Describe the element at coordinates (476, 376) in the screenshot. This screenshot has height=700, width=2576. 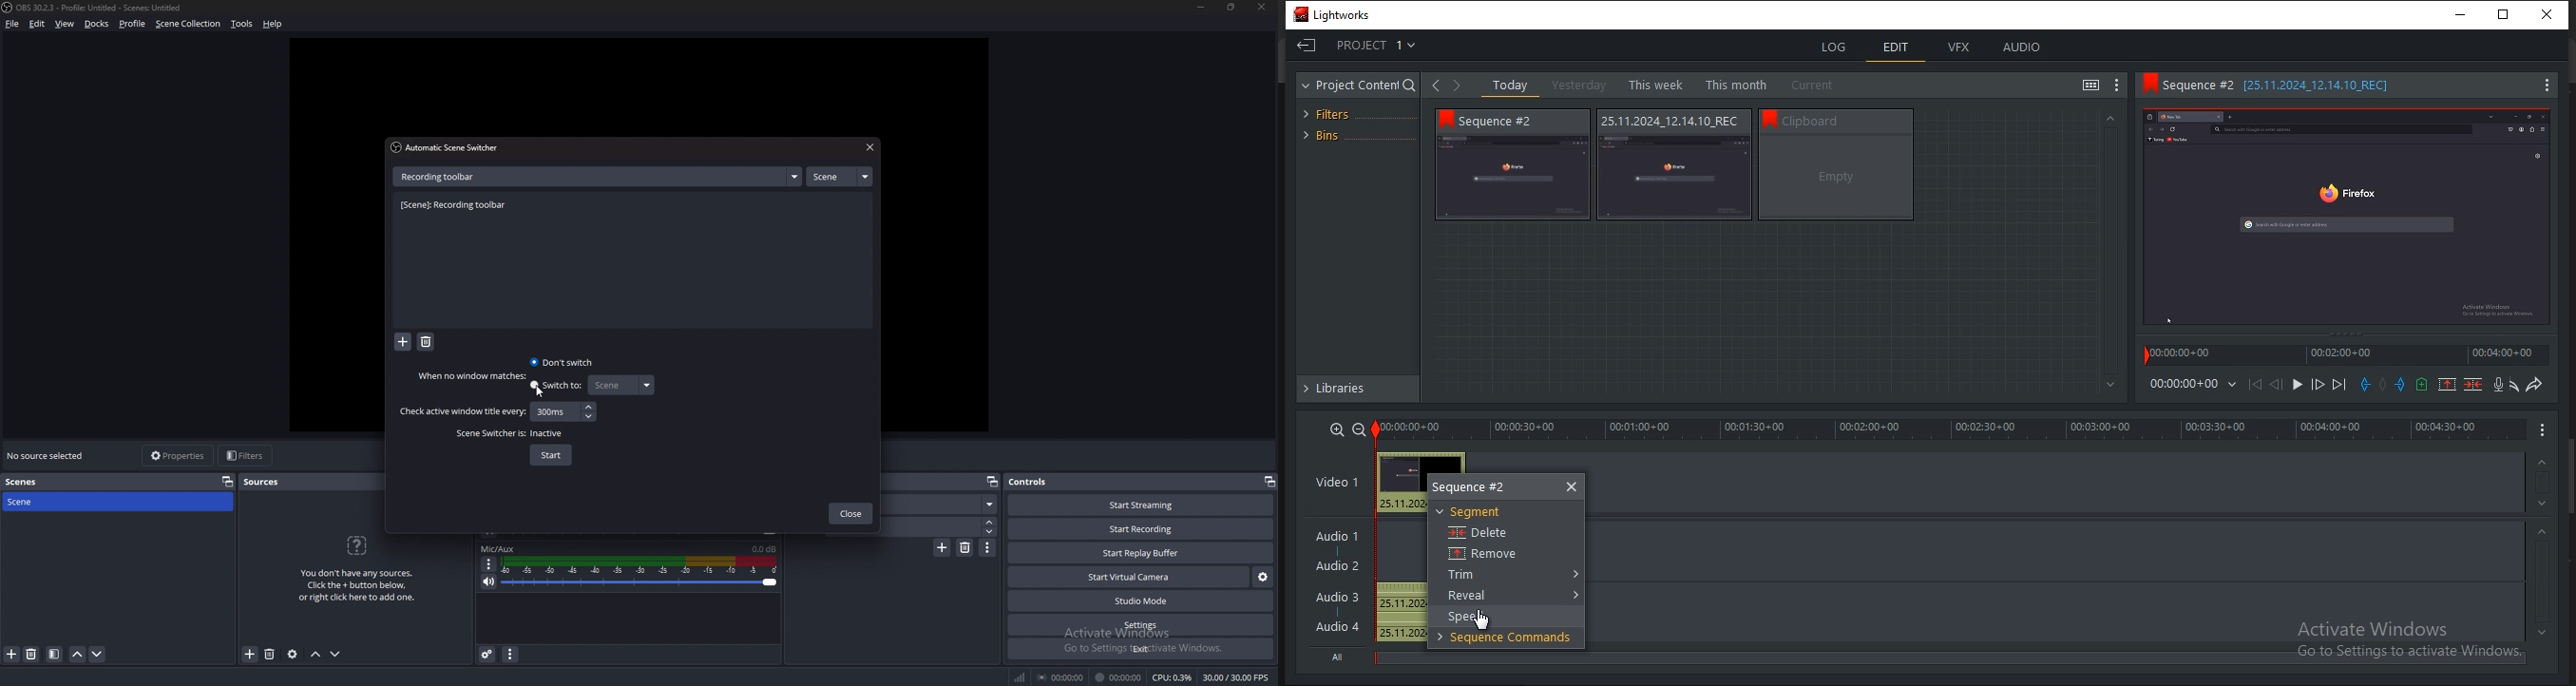
I see `when no window matches` at that location.